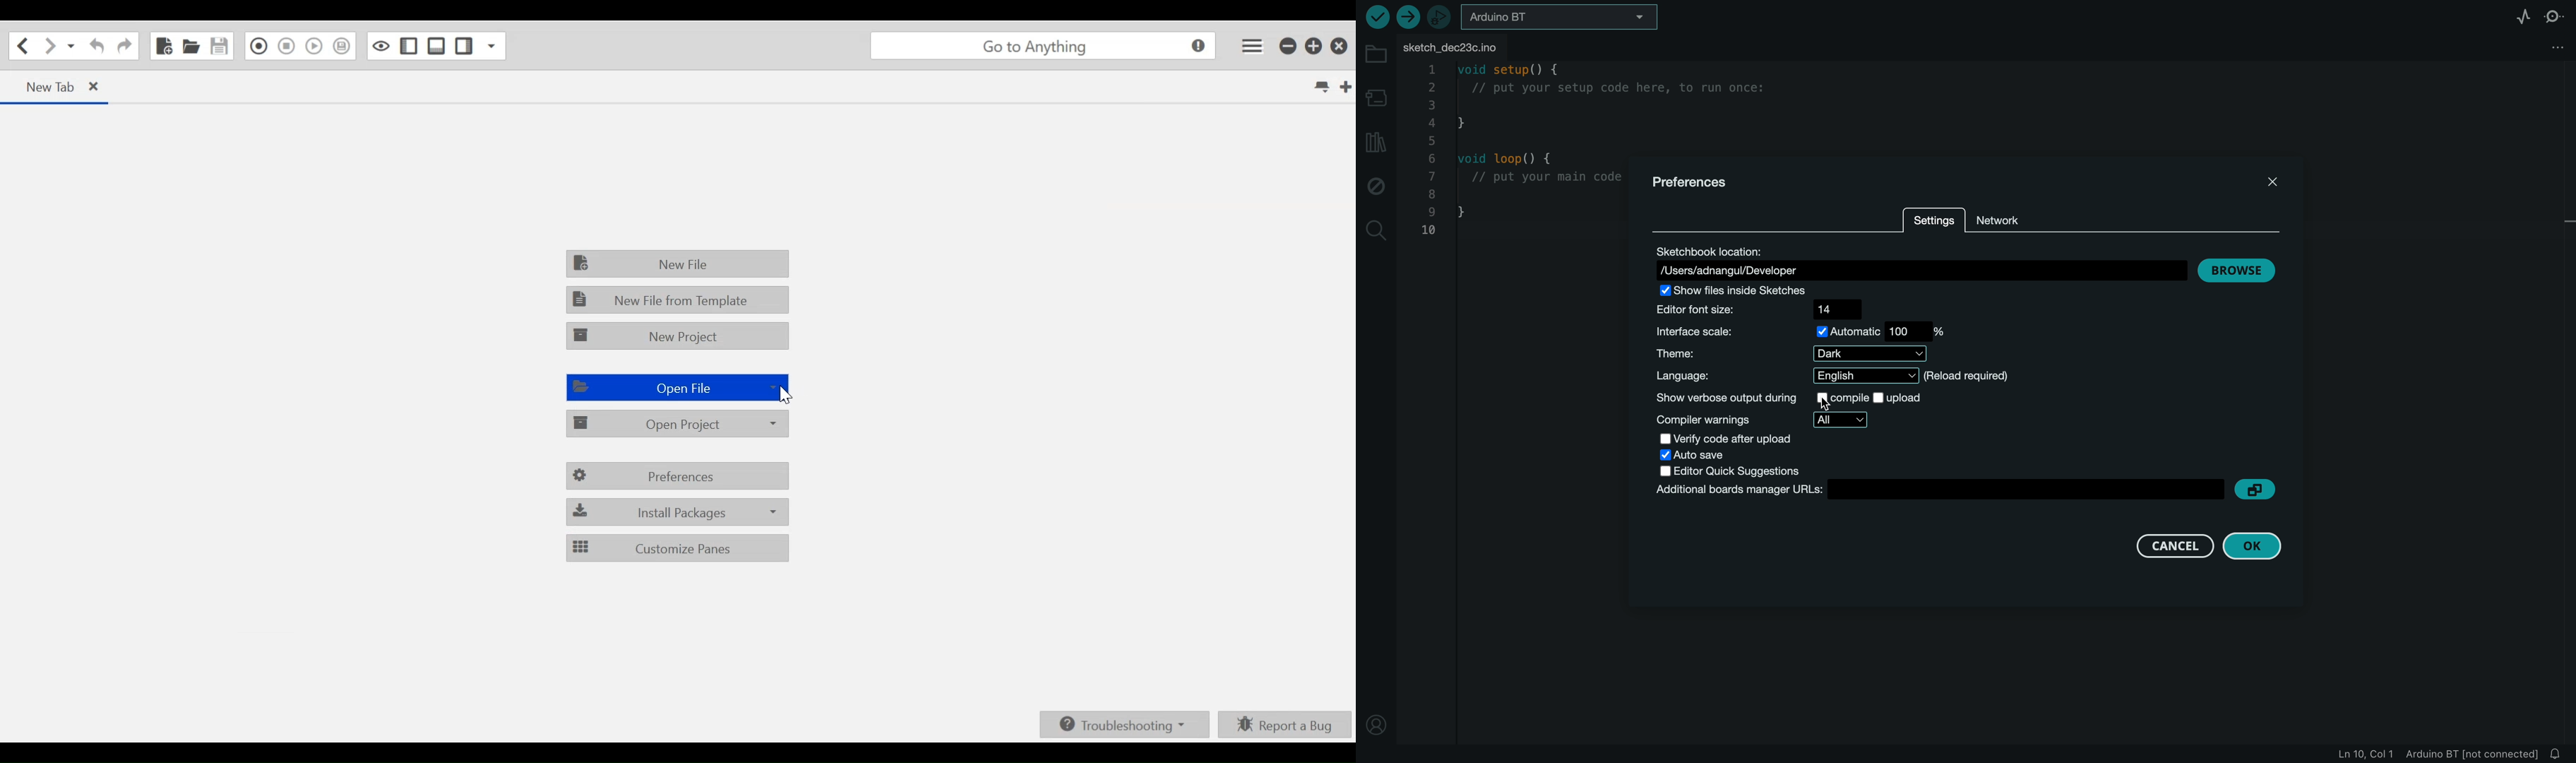 The height and width of the screenshot is (784, 2576). Describe the element at coordinates (1699, 183) in the screenshot. I see `prefernces` at that location.